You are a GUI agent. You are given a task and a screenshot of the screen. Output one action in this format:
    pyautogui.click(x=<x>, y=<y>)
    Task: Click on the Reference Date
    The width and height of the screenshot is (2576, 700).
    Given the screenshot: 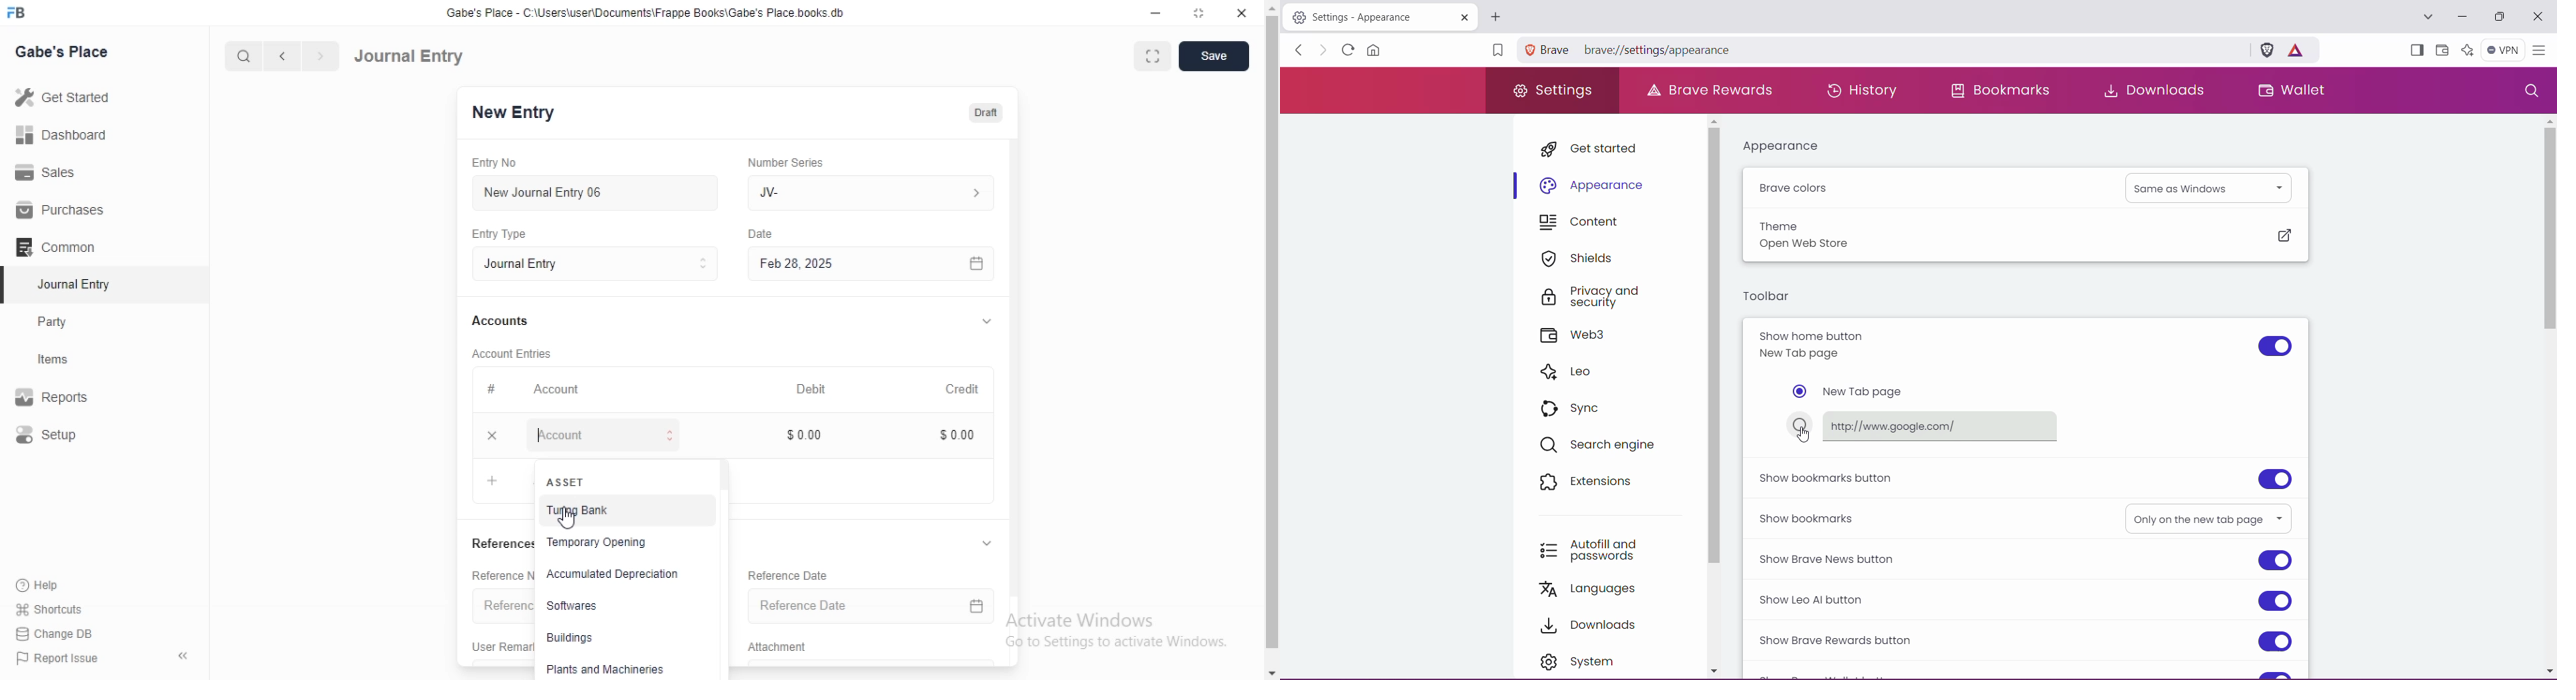 What is the action you would take?
    pyautogui.click(x=806, y=574)
    